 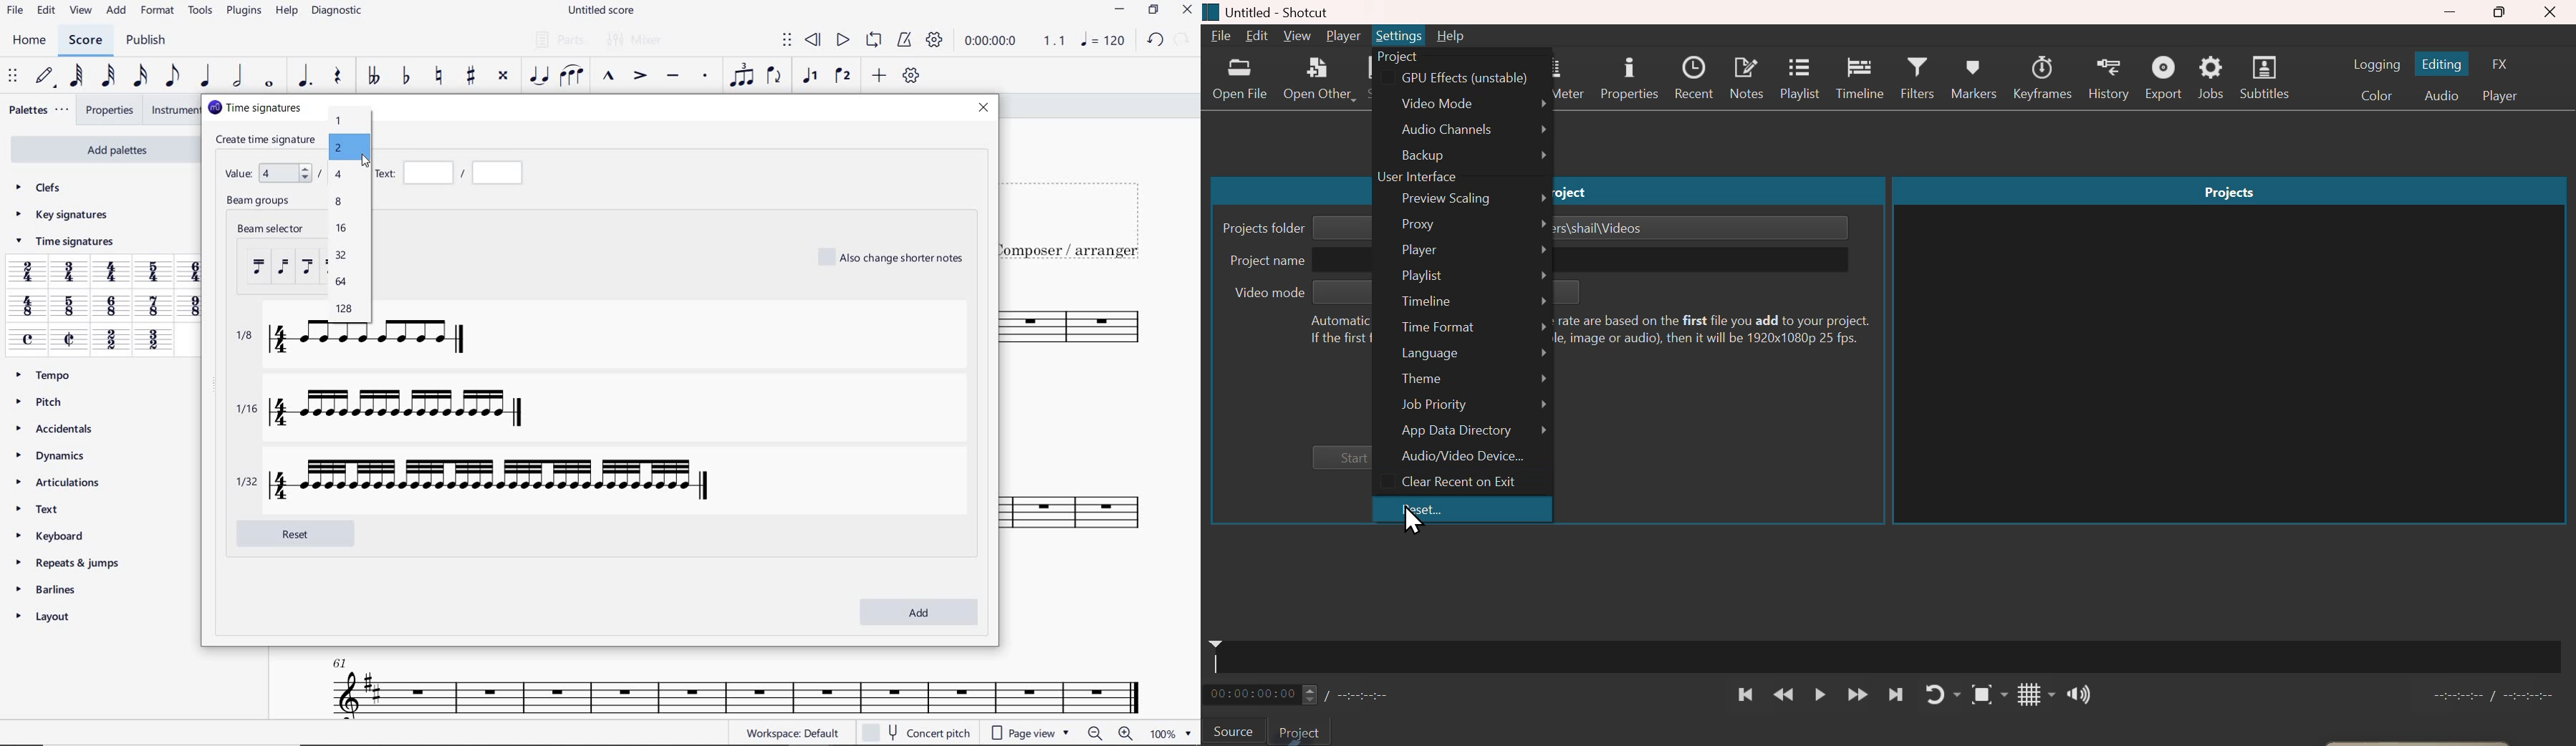 What do you see at coordinates (1627, 78) in the screenshot?
I see `Properties` at bounding box center [1627, 78].